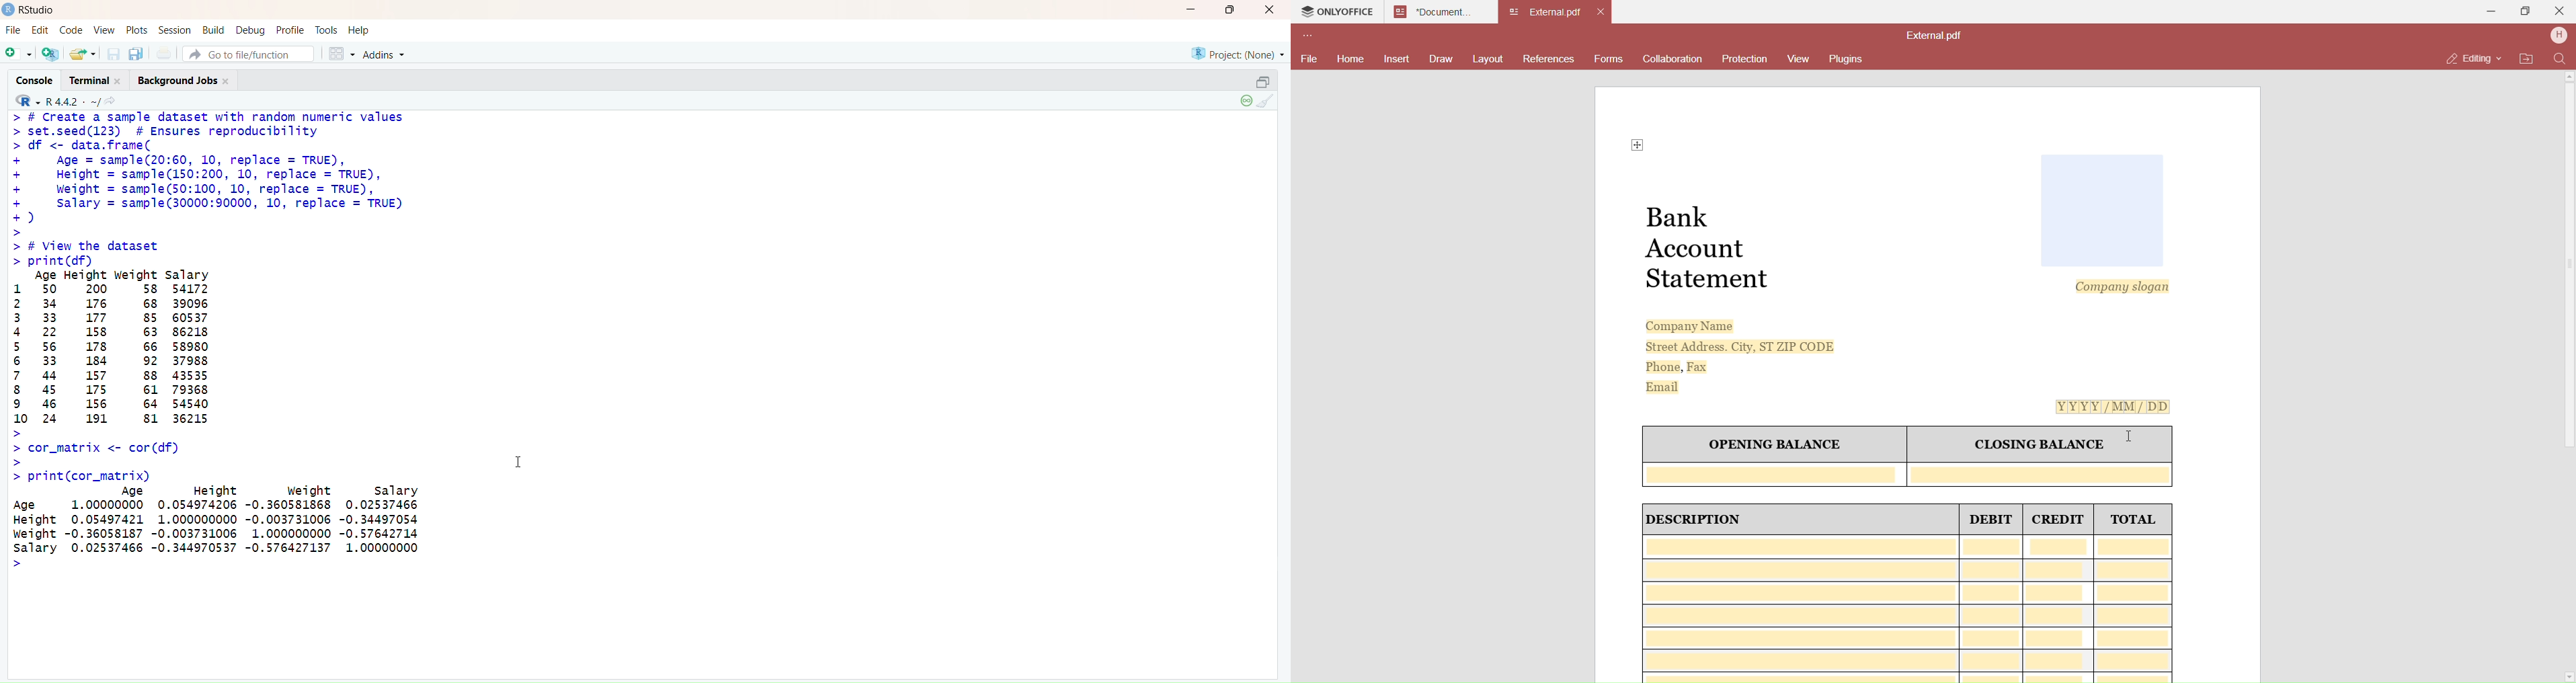 Image resolution: width=2576 pixels, height=700 pixels. Describe the element at coordinates (358, 28) in the screenshot. I see `Help` at that location.